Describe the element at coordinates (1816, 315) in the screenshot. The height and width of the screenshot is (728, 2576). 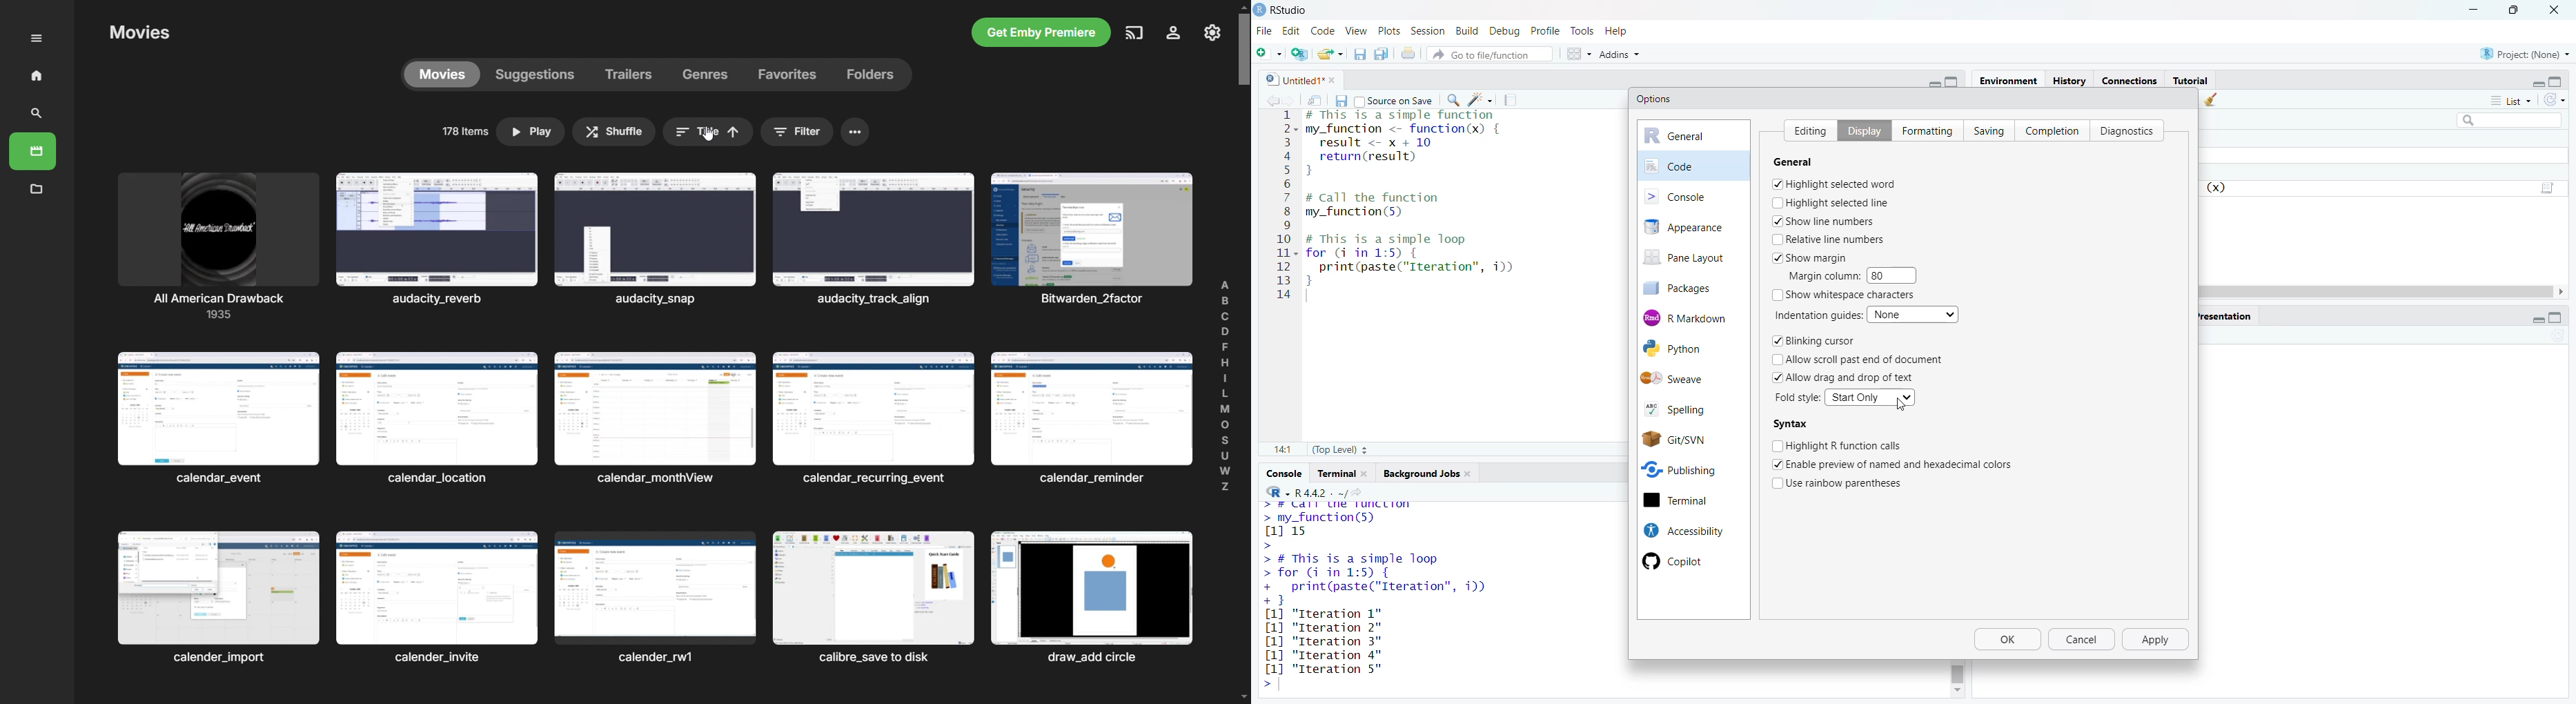
I see `indentation guides` at that location.